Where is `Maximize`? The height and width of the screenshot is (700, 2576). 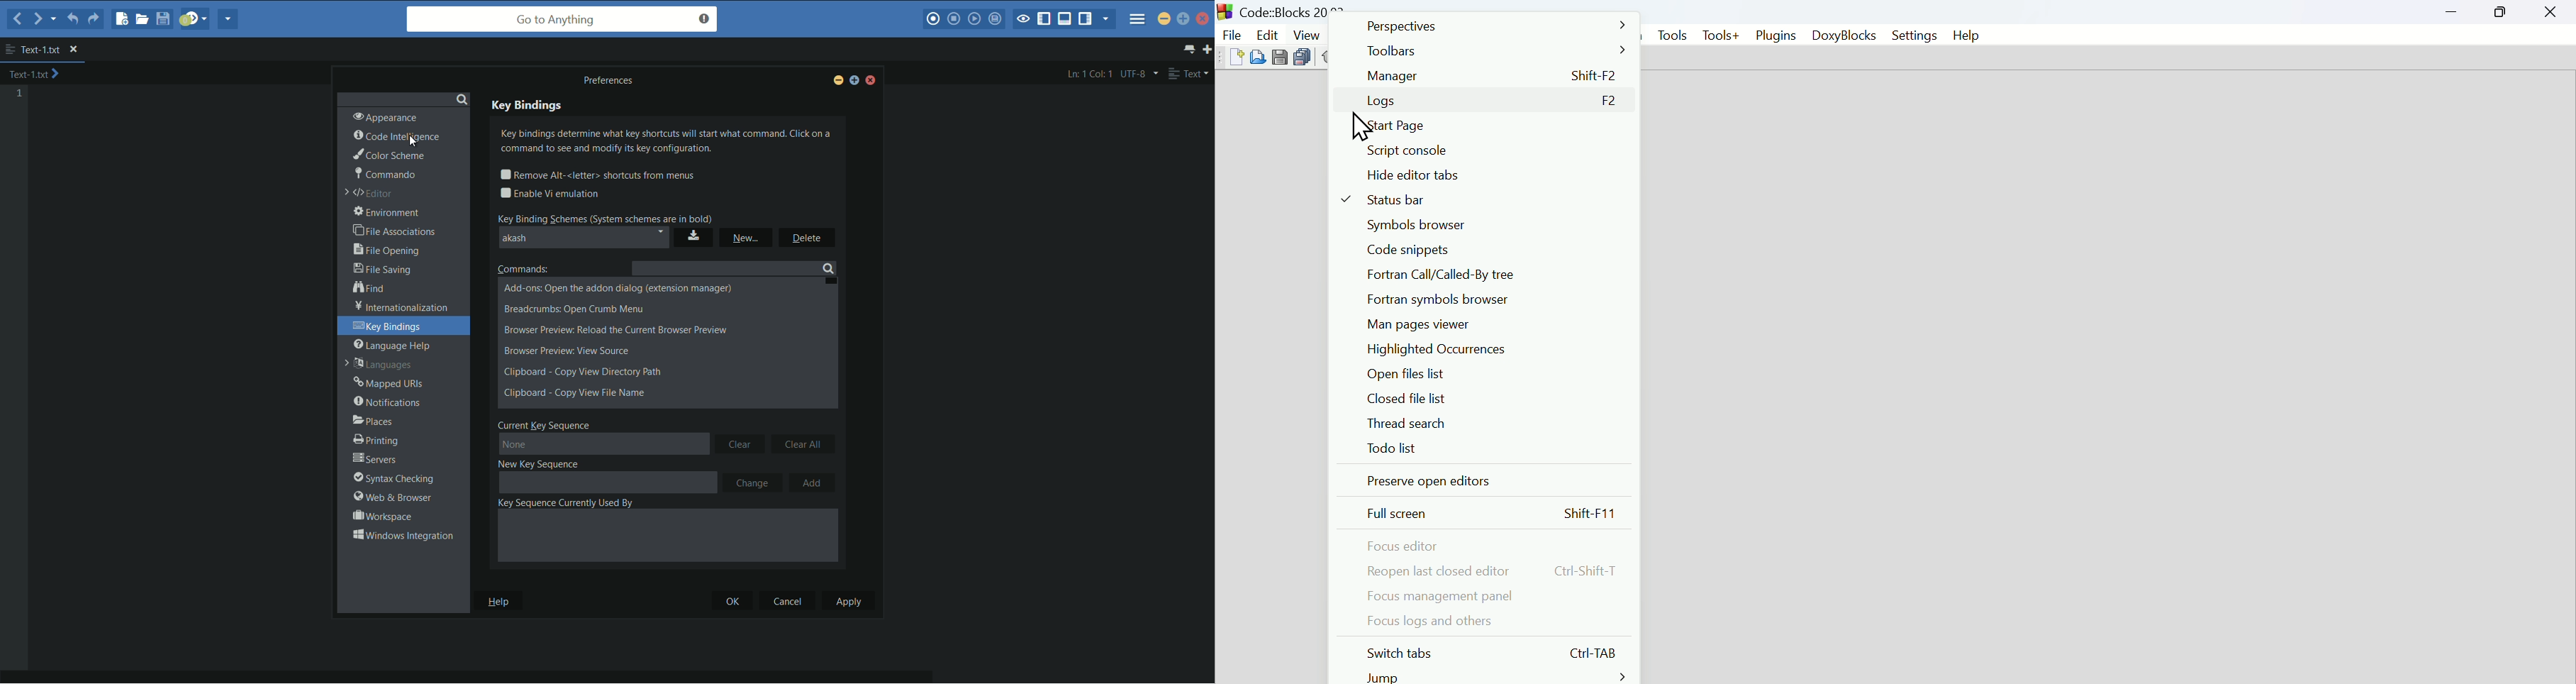 Maximize is located at coordinates (2500, 13).